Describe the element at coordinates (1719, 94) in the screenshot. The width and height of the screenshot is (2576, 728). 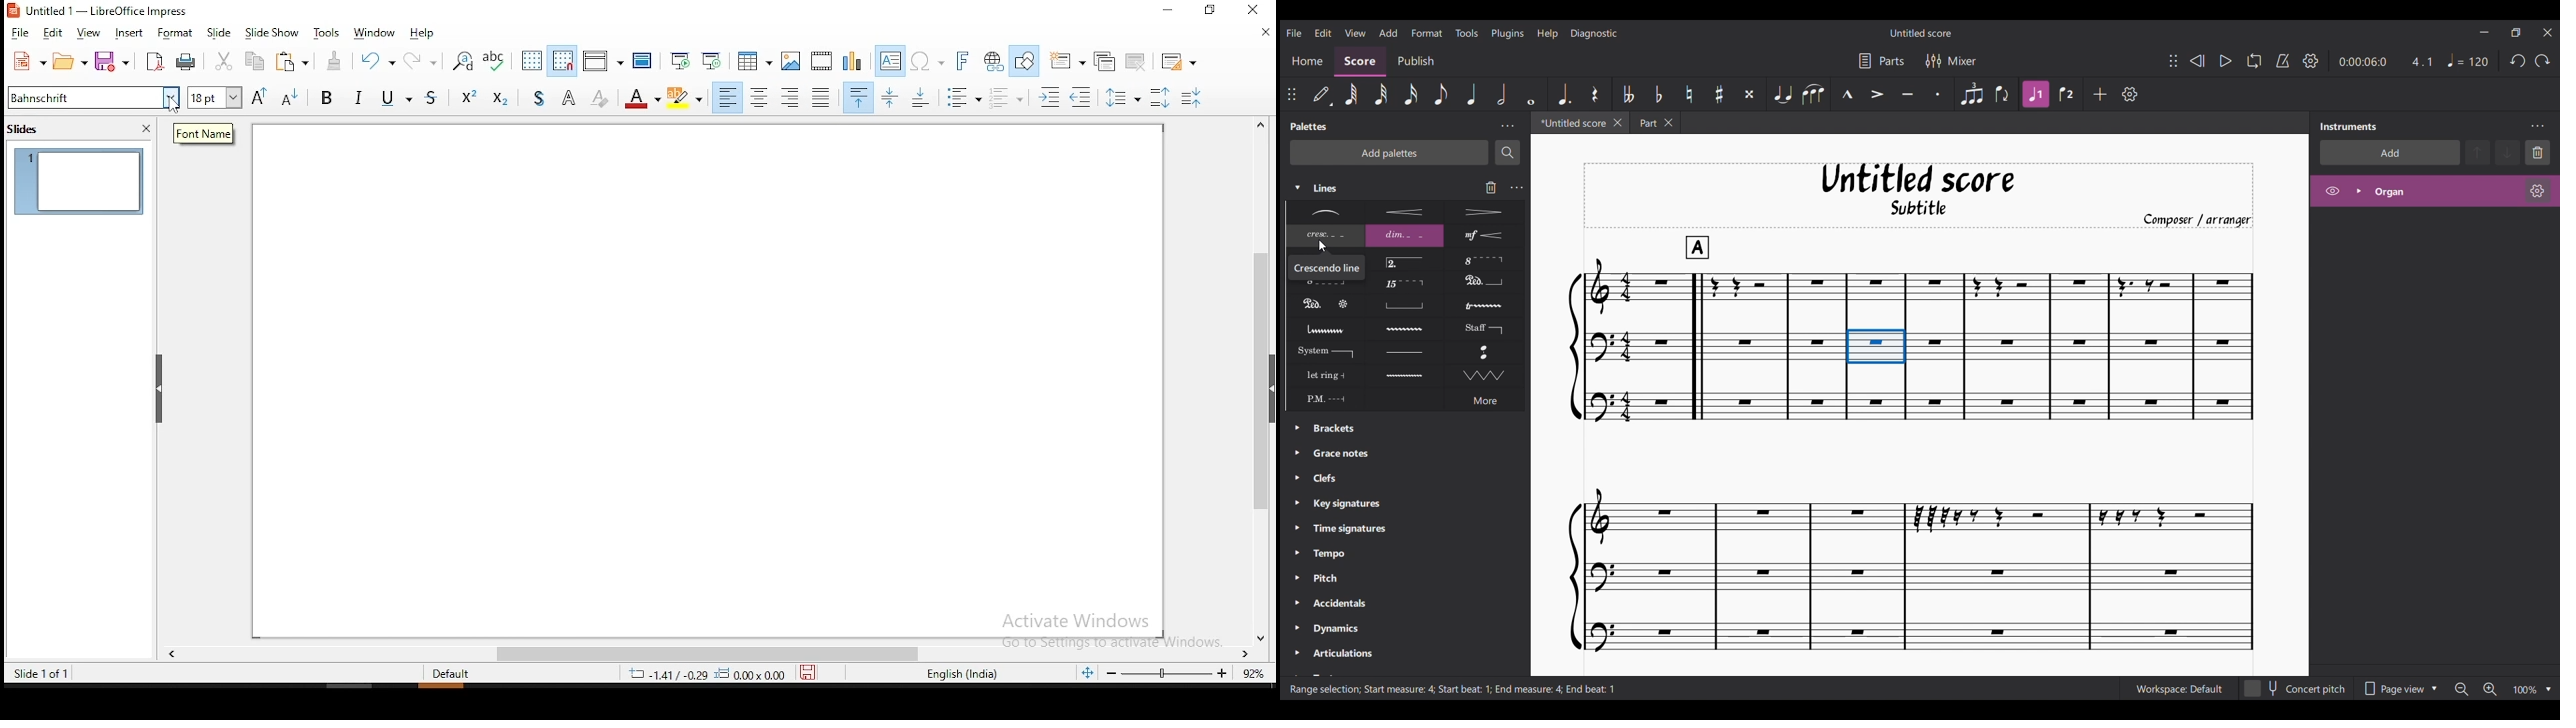
I see `Toggle sharp` at that location.